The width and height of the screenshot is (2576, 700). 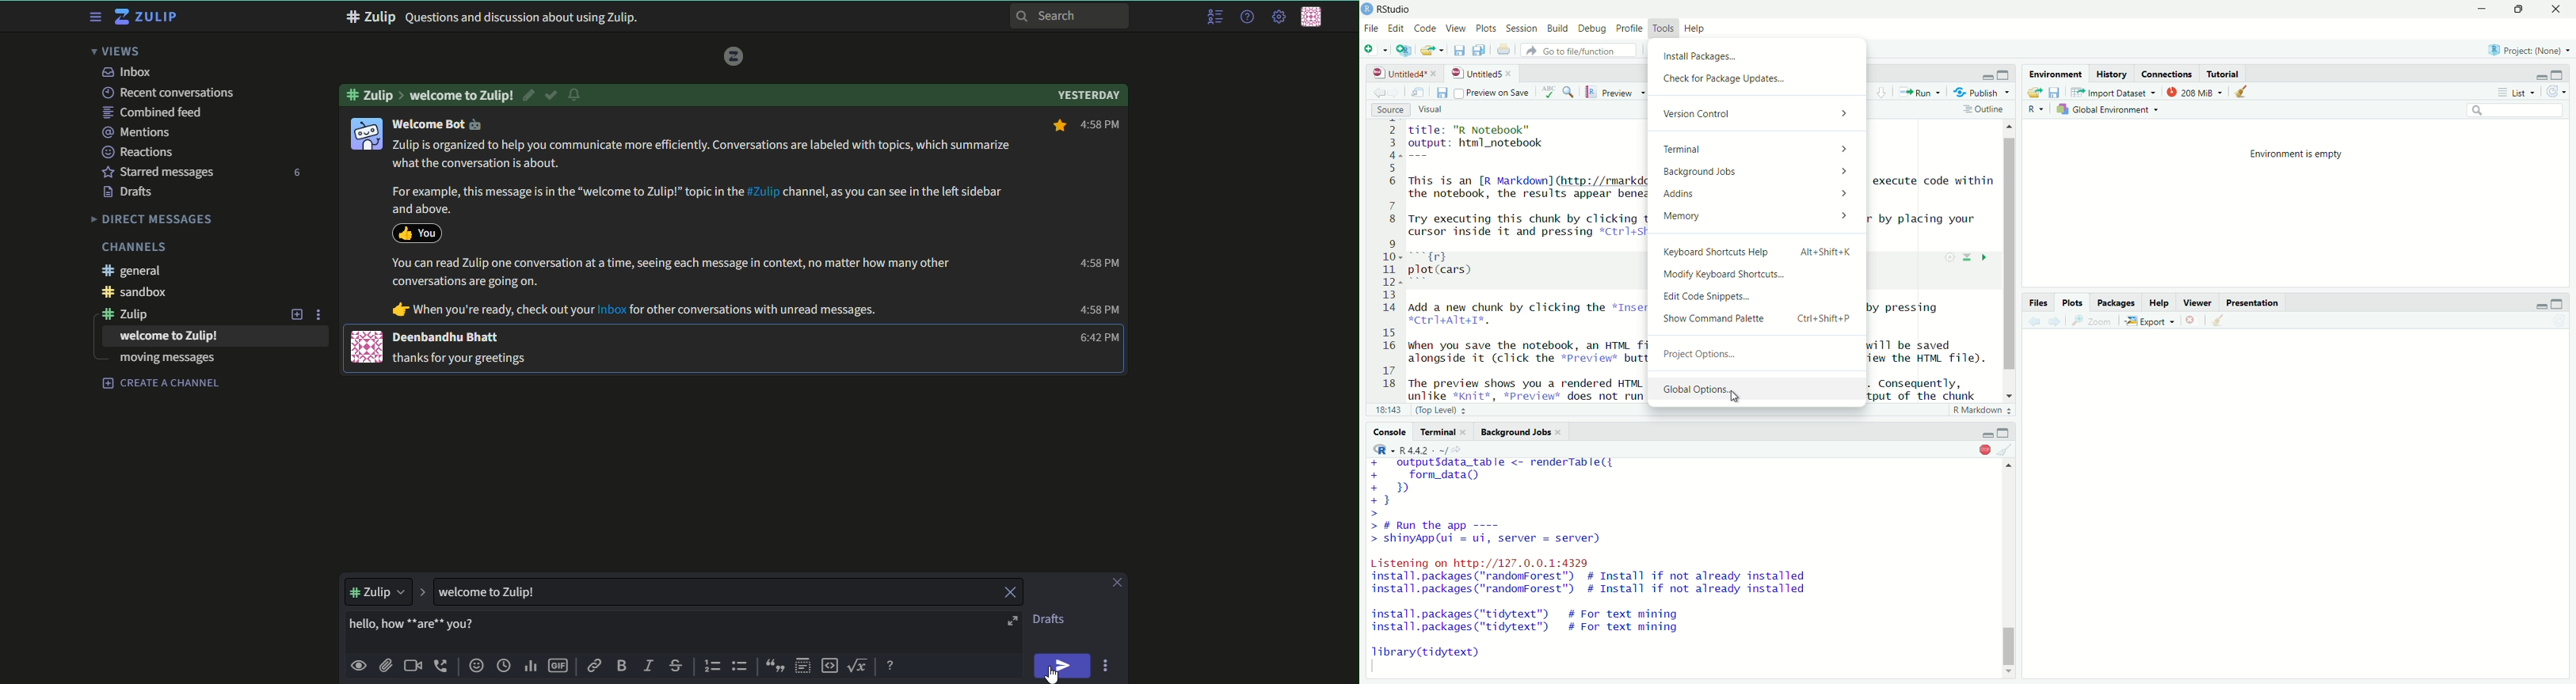 What do you see at coordinates (1983, 110) in the screenshot?
I see `Outline` at bounding box center [1983, 110].